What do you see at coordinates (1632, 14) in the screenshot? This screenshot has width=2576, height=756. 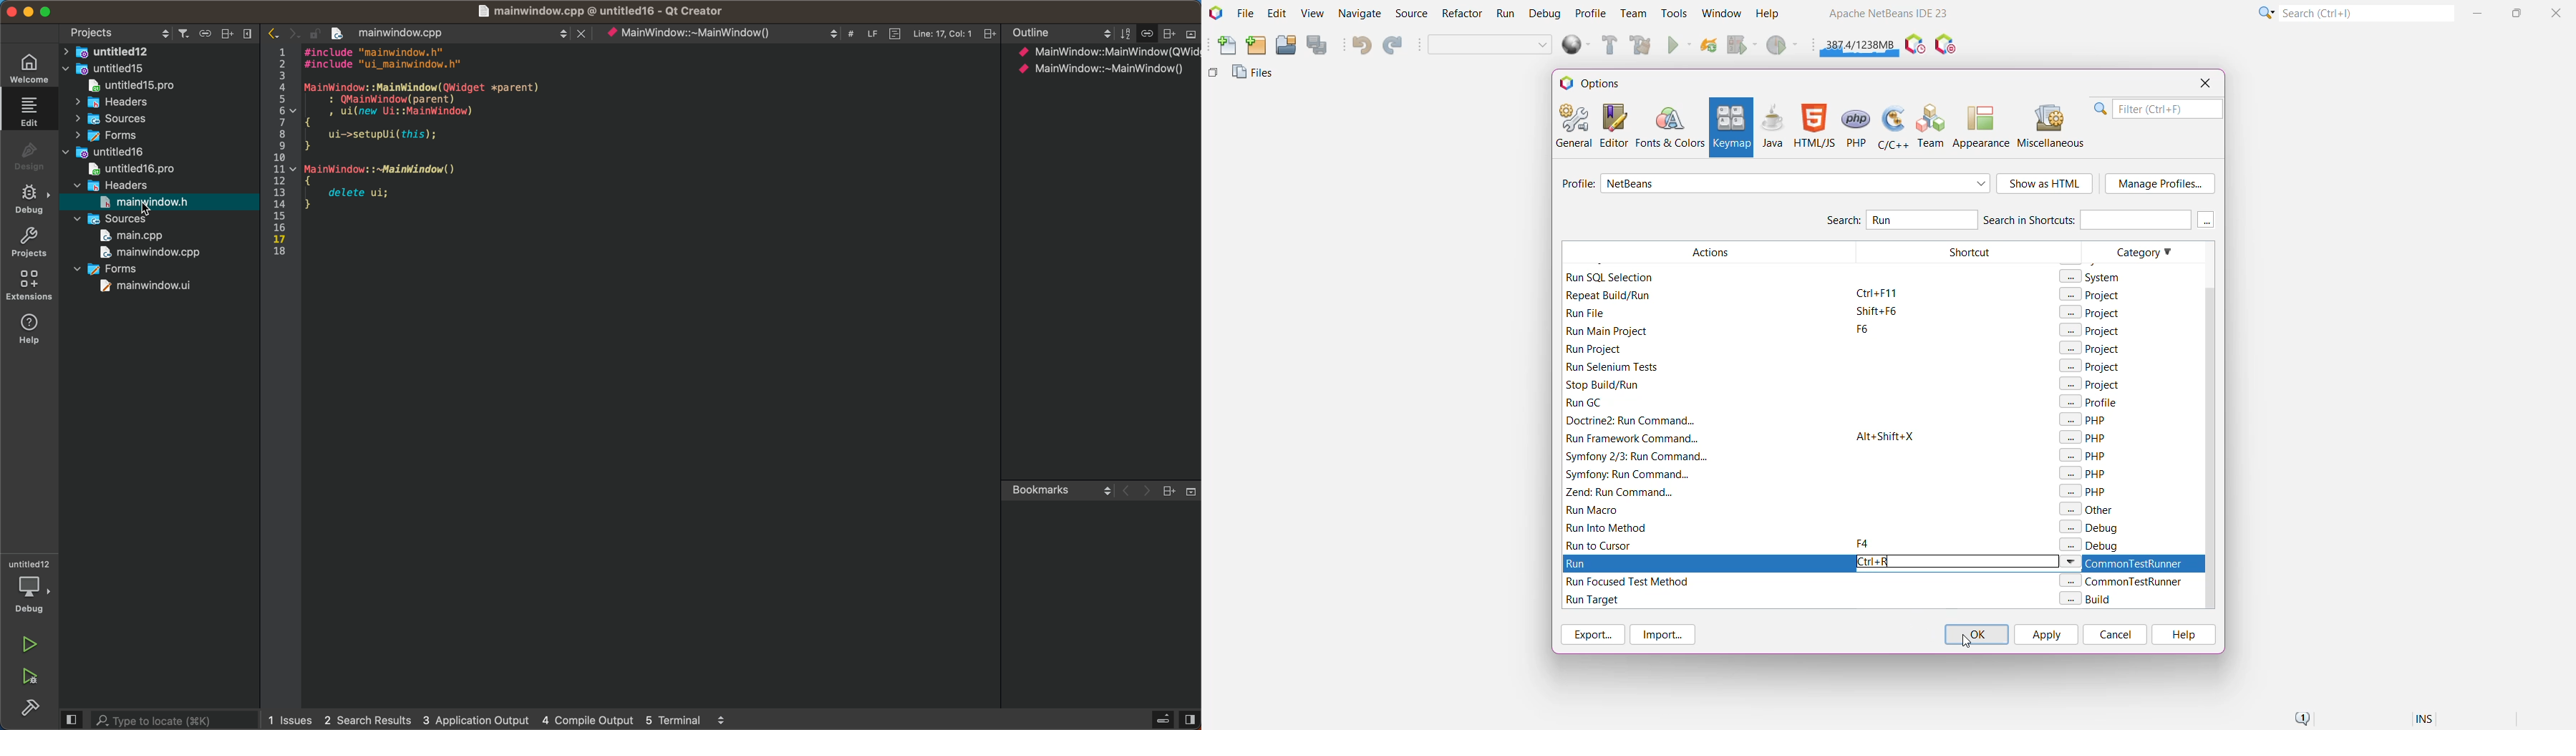 I see `Team` at bounding box center [1632, 14].